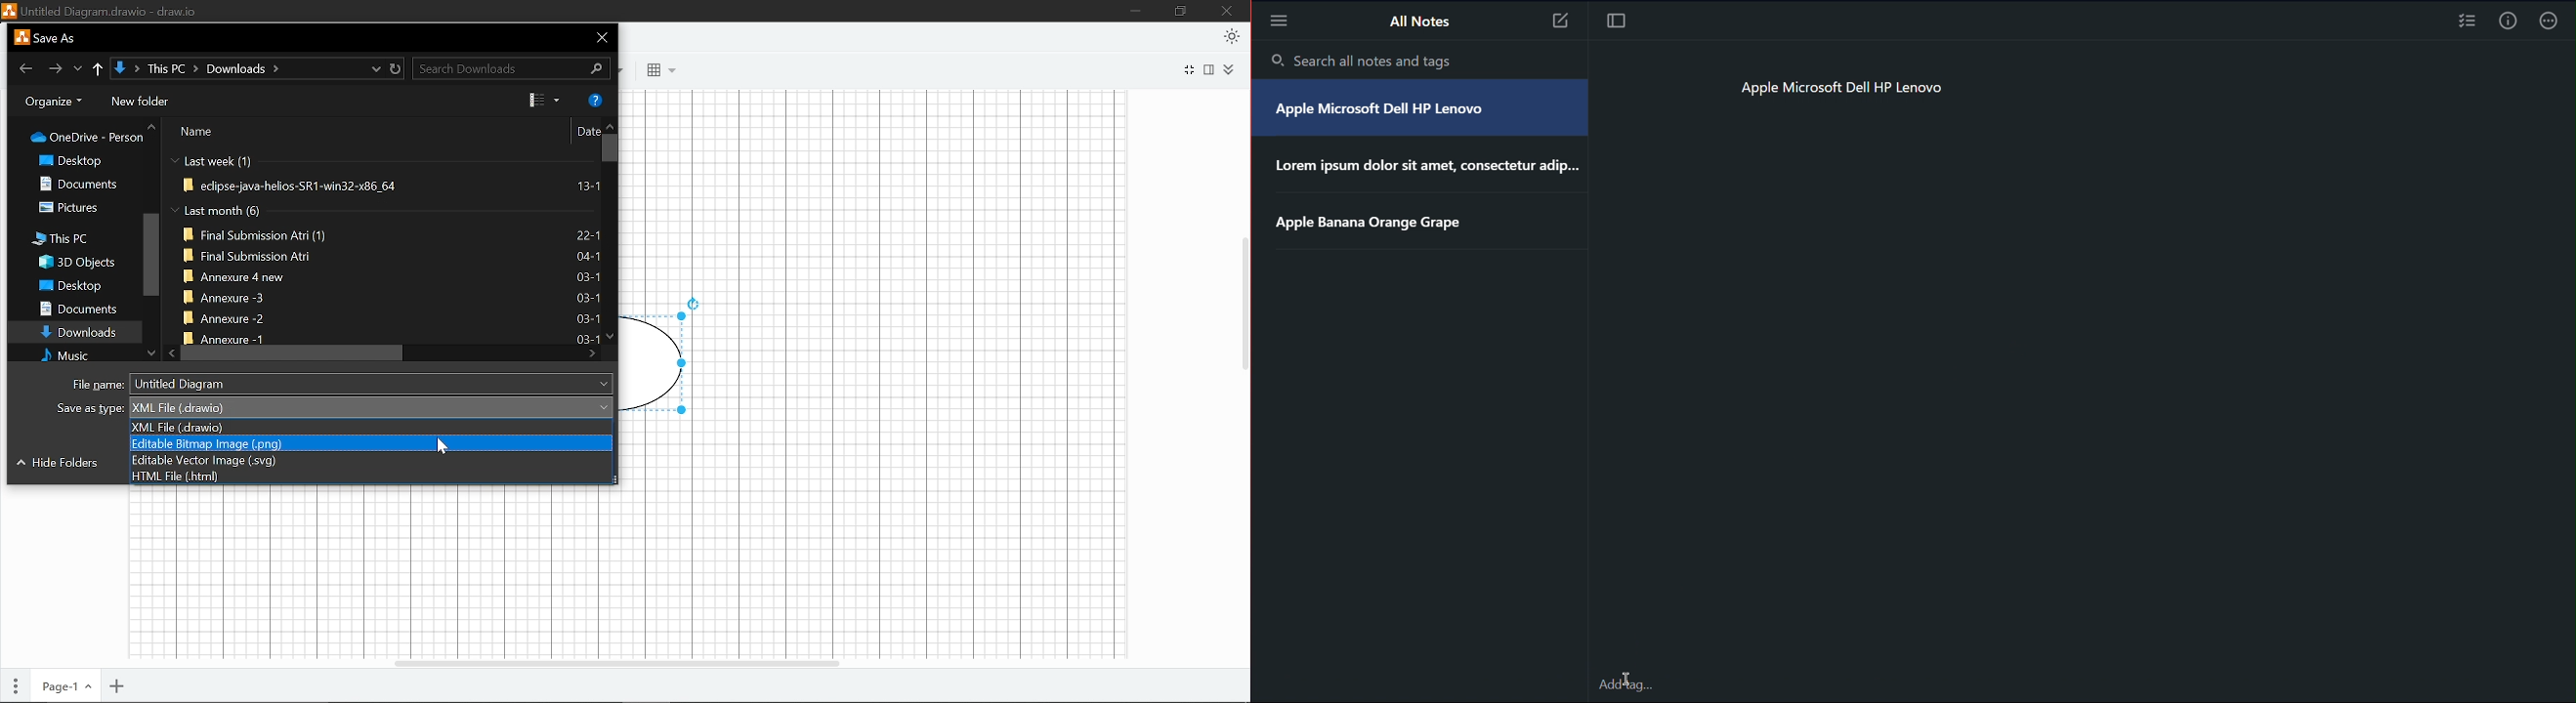  I want to click on Collapse, so click(1230, 69).